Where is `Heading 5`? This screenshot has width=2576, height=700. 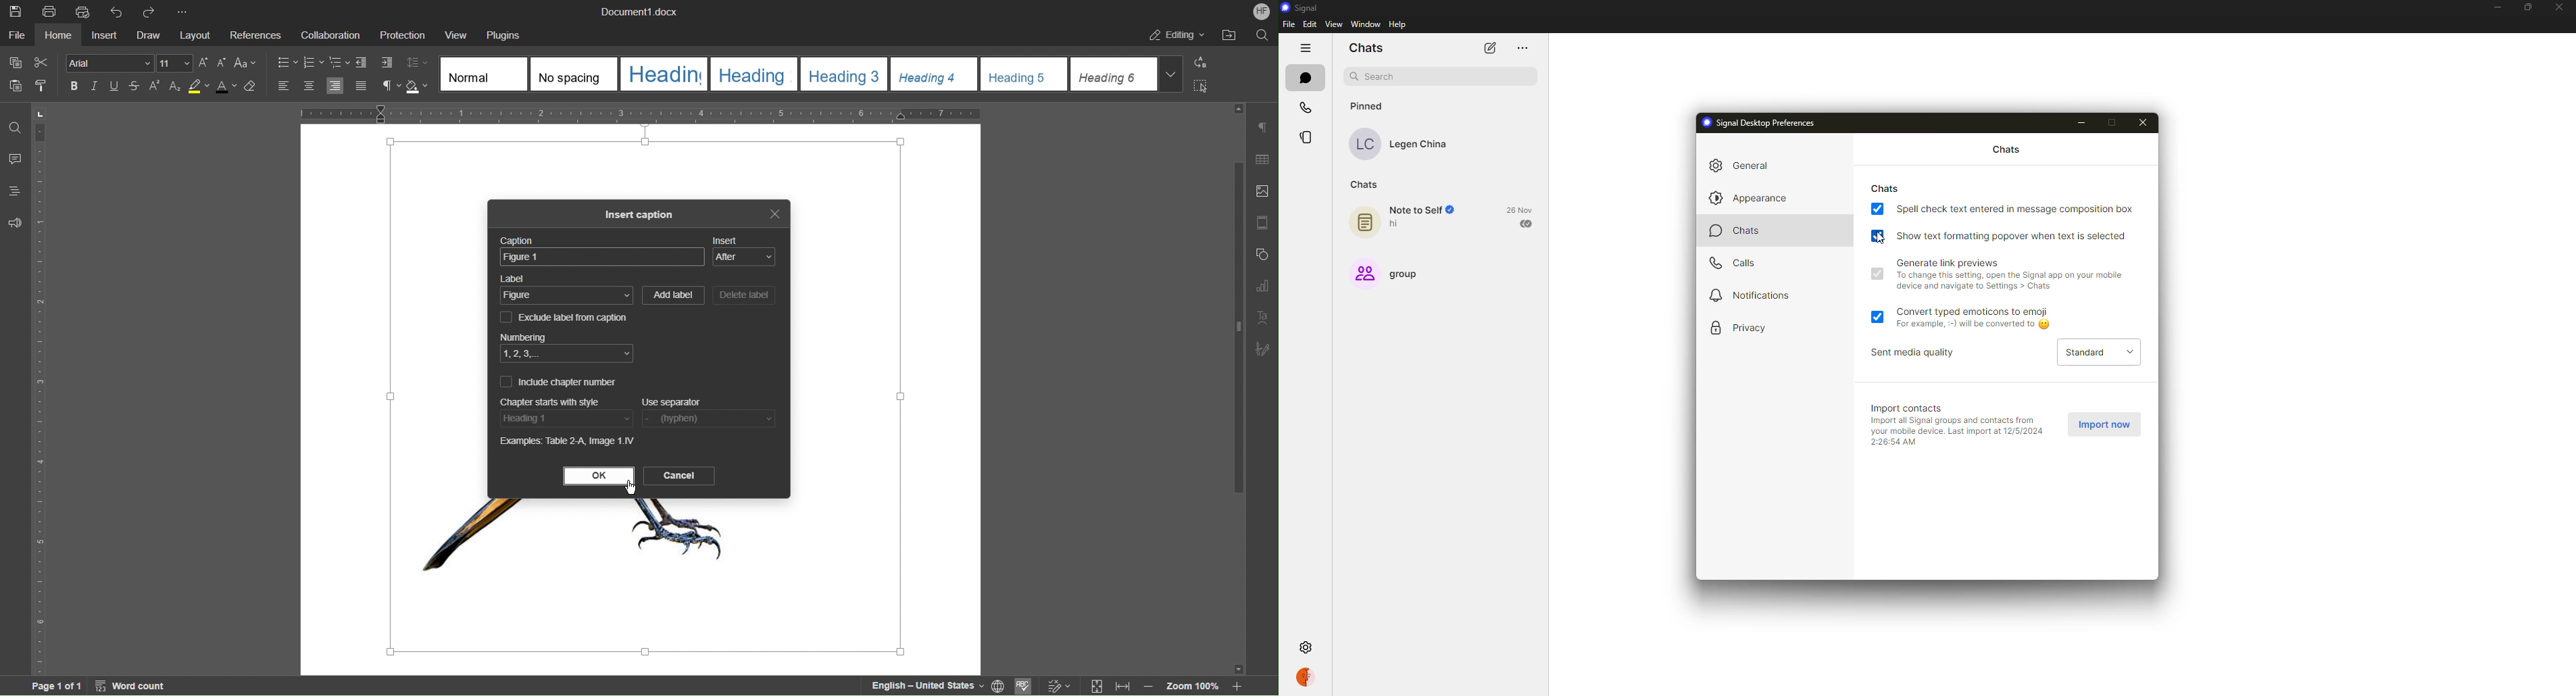
Heading 5 is located at coordinates (1025, 74).